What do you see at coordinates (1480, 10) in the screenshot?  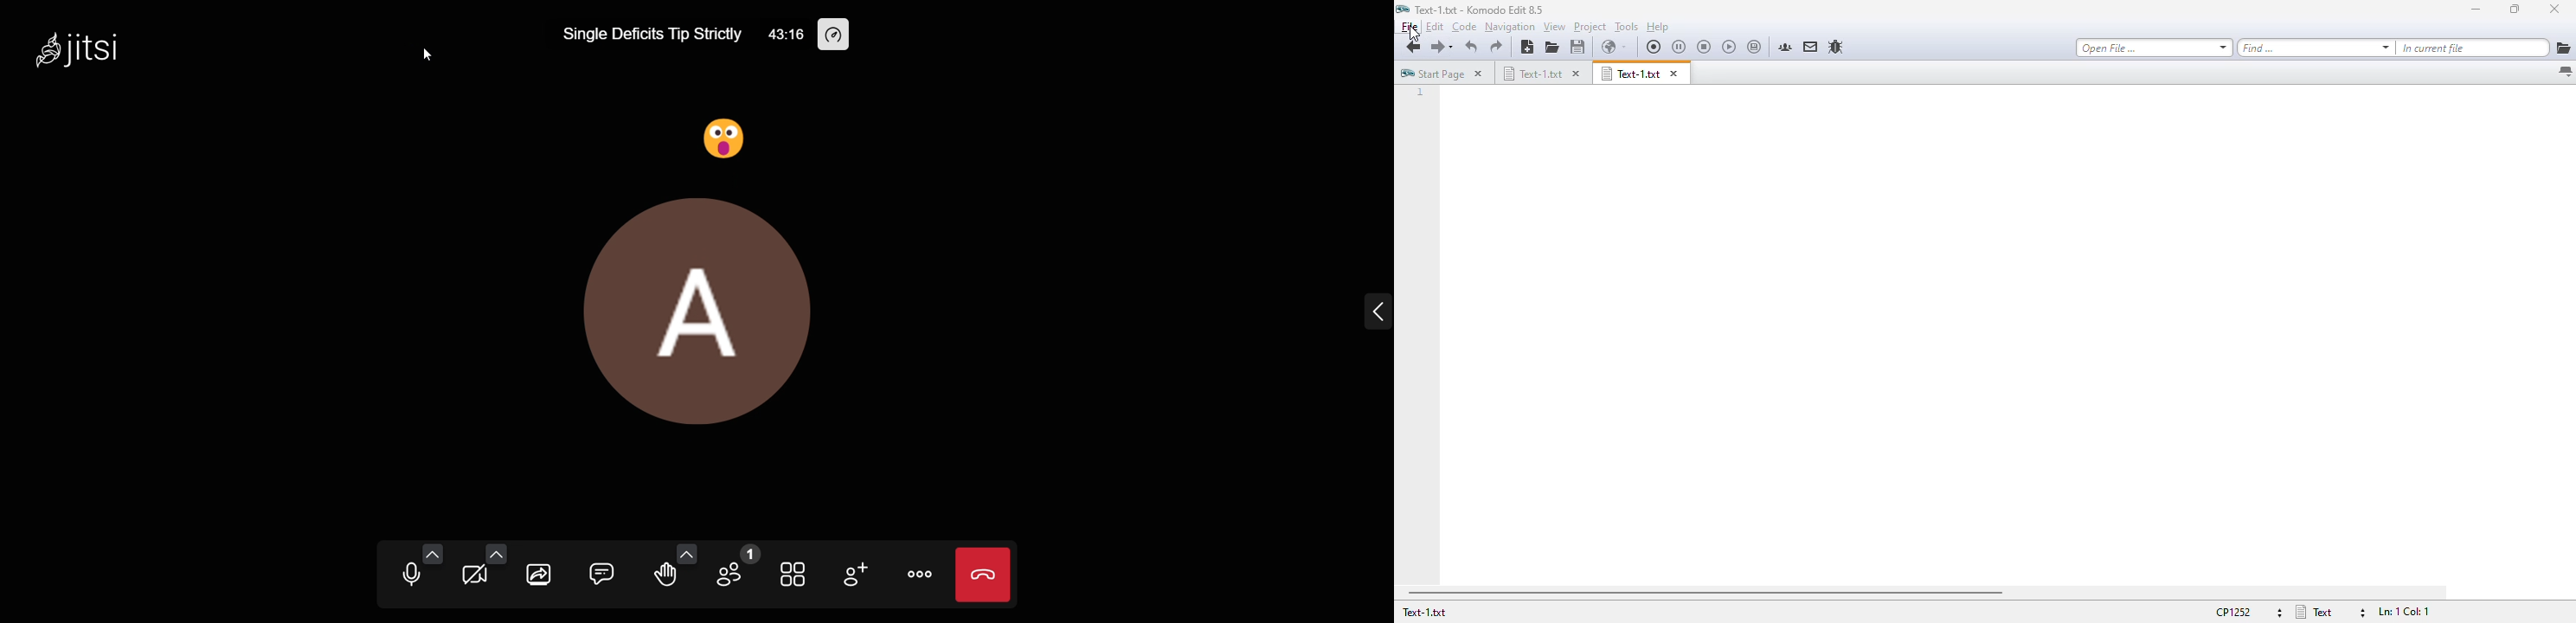 I see `text-1` at bounding box center [1480, 10].